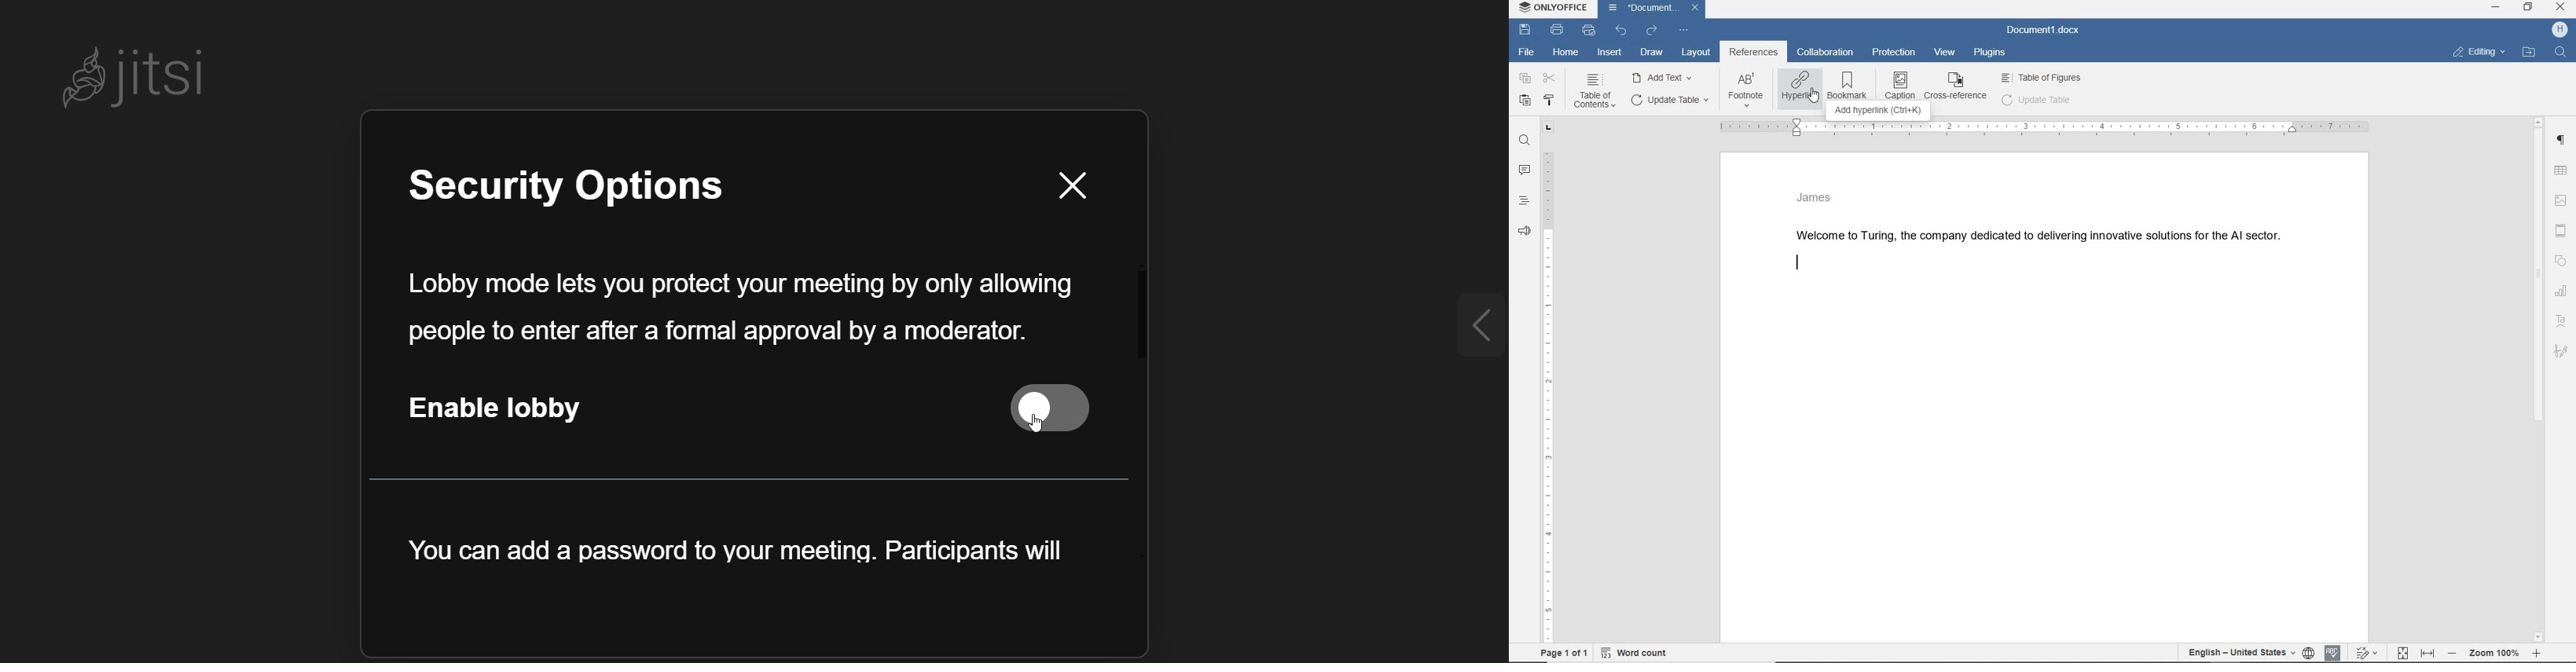 This screenshot has width=2576, height=672. Describe the element at coordinates (1565, 53) in the screenshot. I see `home` at that location.